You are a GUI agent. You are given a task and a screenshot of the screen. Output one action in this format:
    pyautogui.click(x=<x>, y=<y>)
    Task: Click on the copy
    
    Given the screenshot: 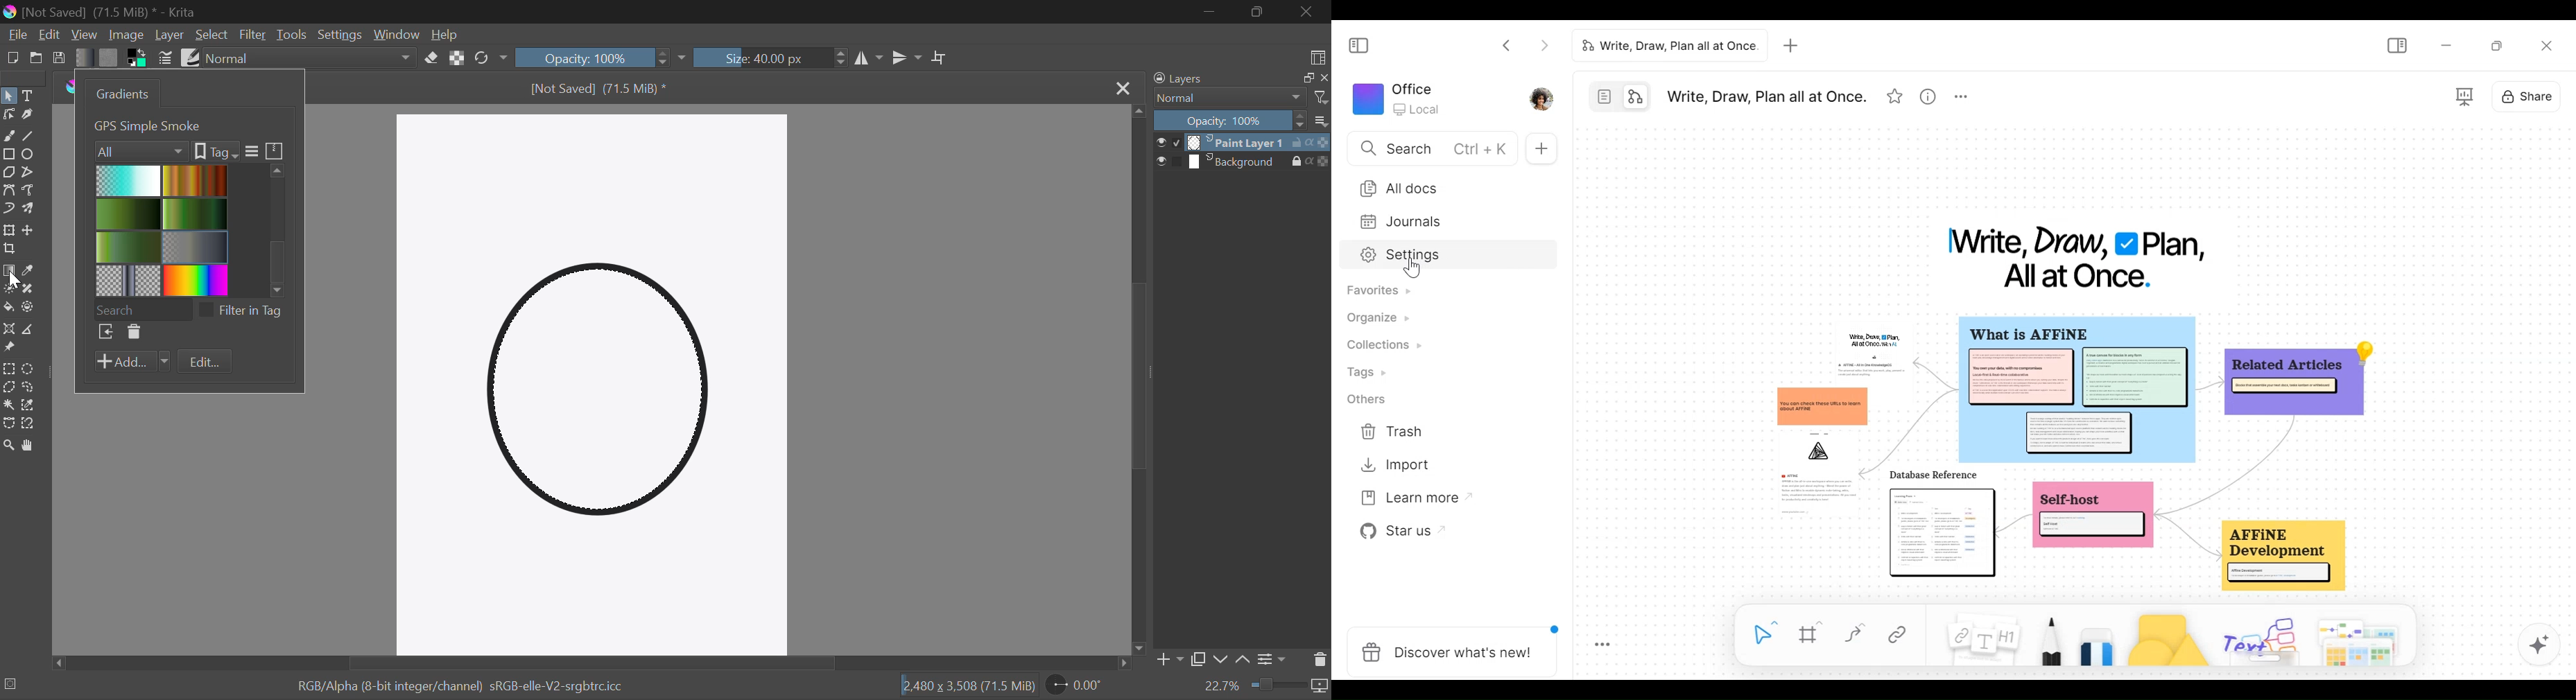 What is the action you would take?
    pyautogui.click(x=1308, y=77)
    